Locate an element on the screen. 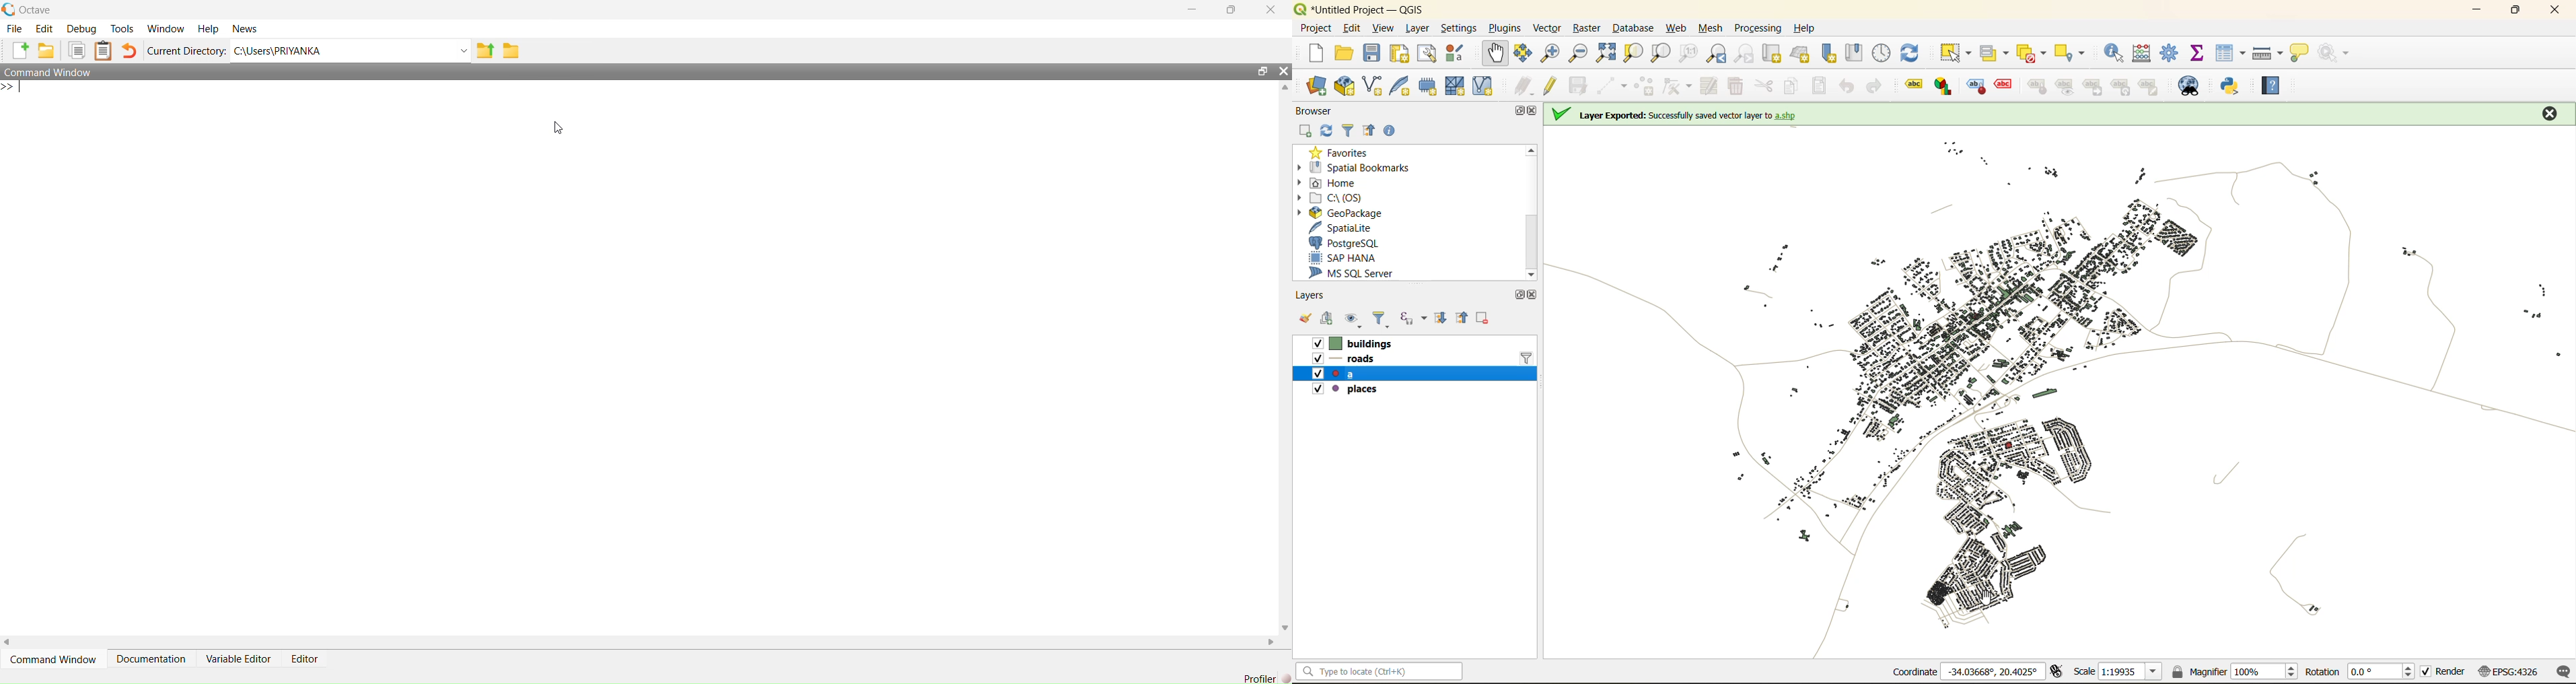  map is located at coordinates (2061, 396).